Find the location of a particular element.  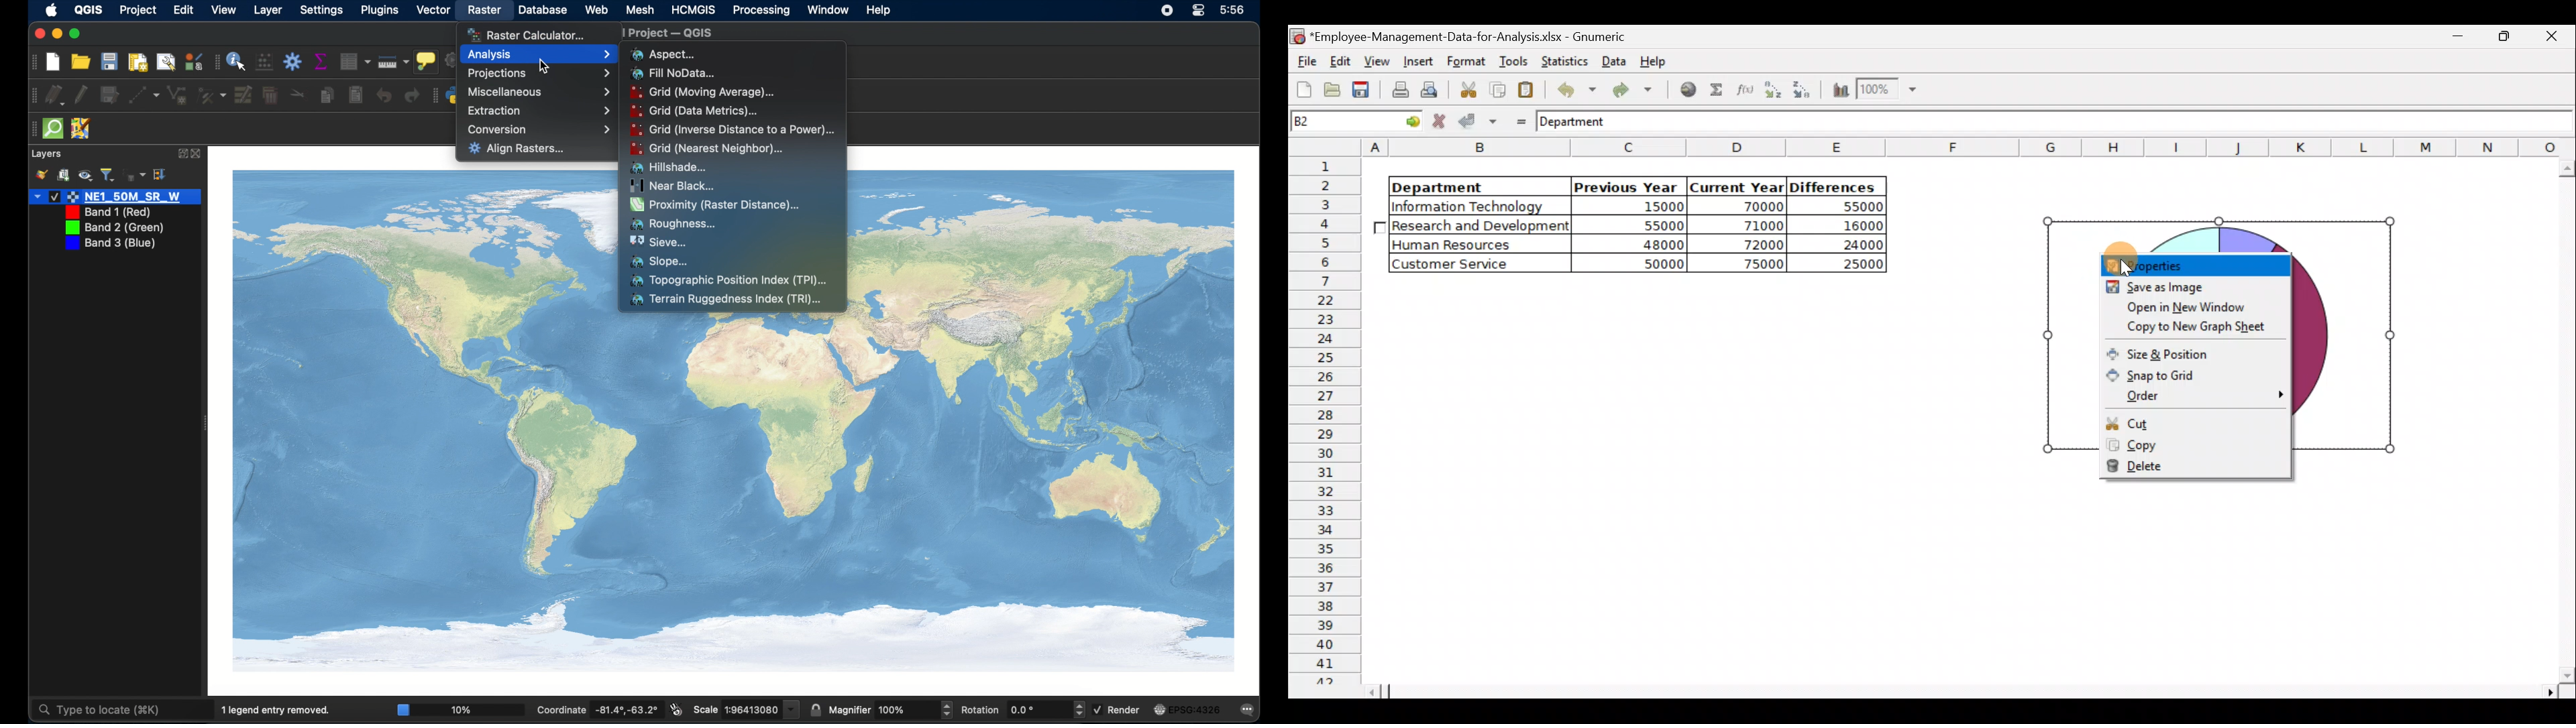

Copy to new graph sheet is located at coordinates (2198, 325).